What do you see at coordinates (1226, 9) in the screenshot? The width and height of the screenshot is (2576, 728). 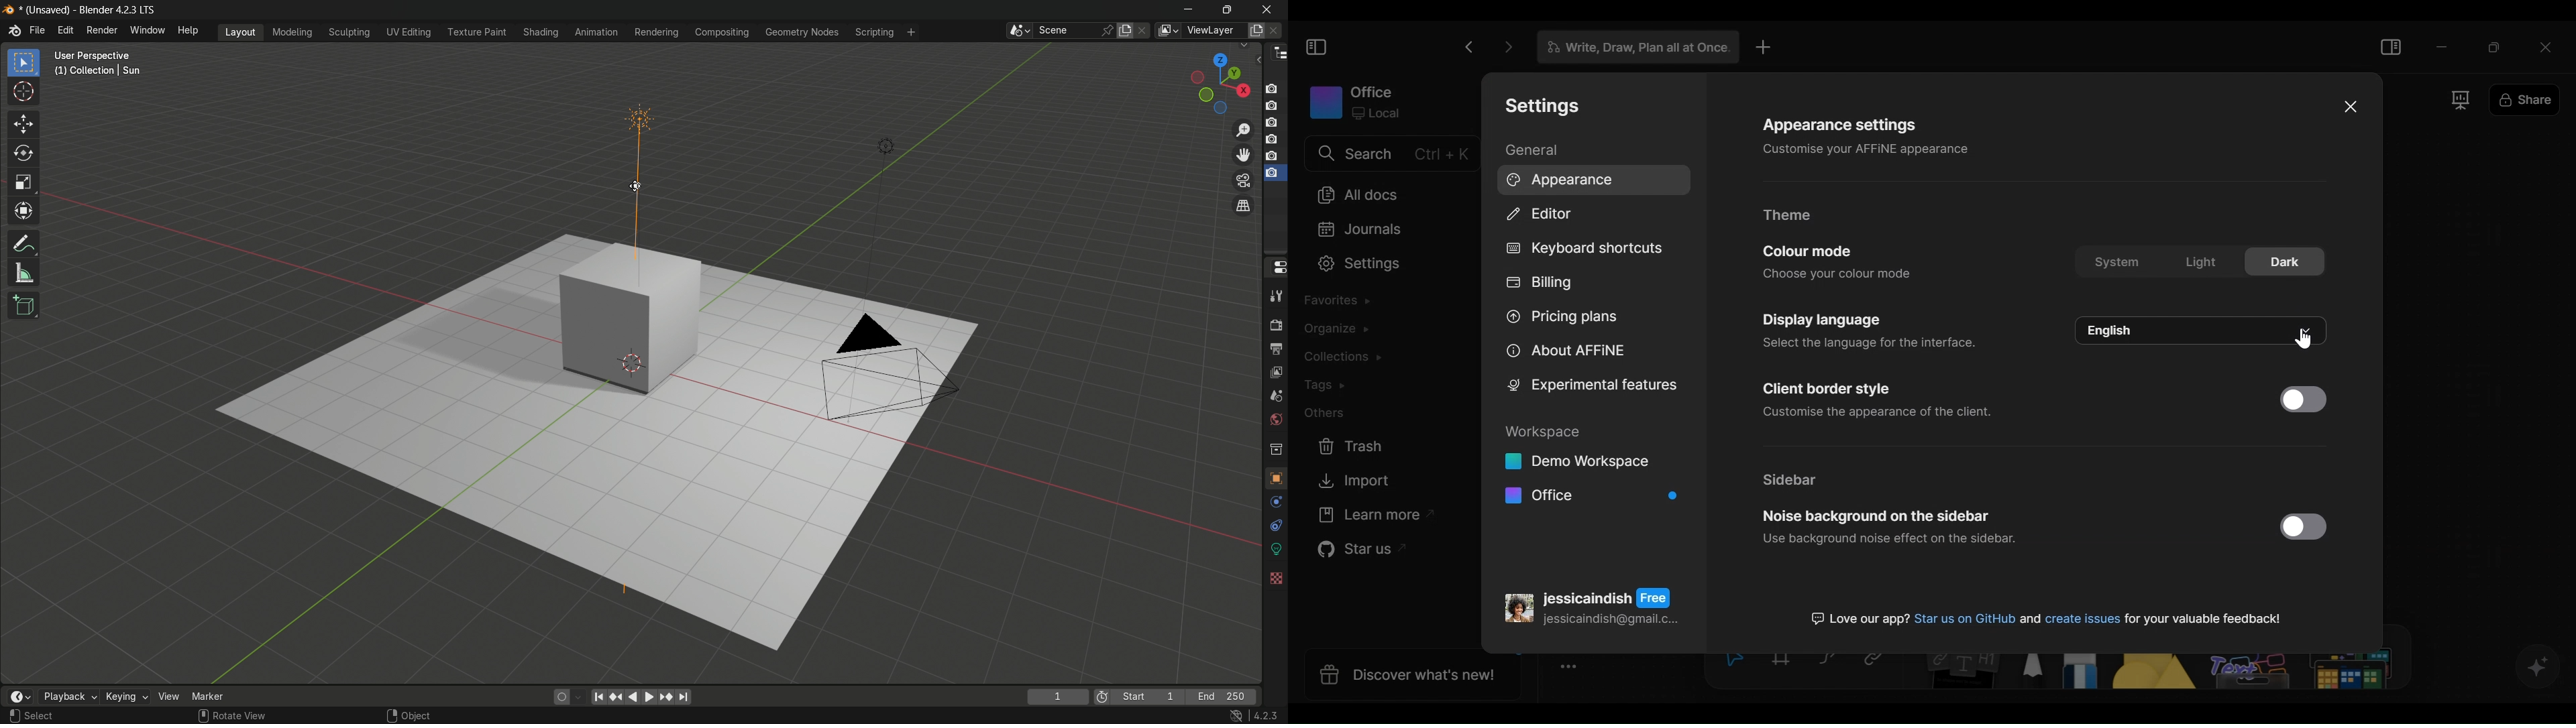 I see `maximize or restore` at bounding box center [1226, 9].